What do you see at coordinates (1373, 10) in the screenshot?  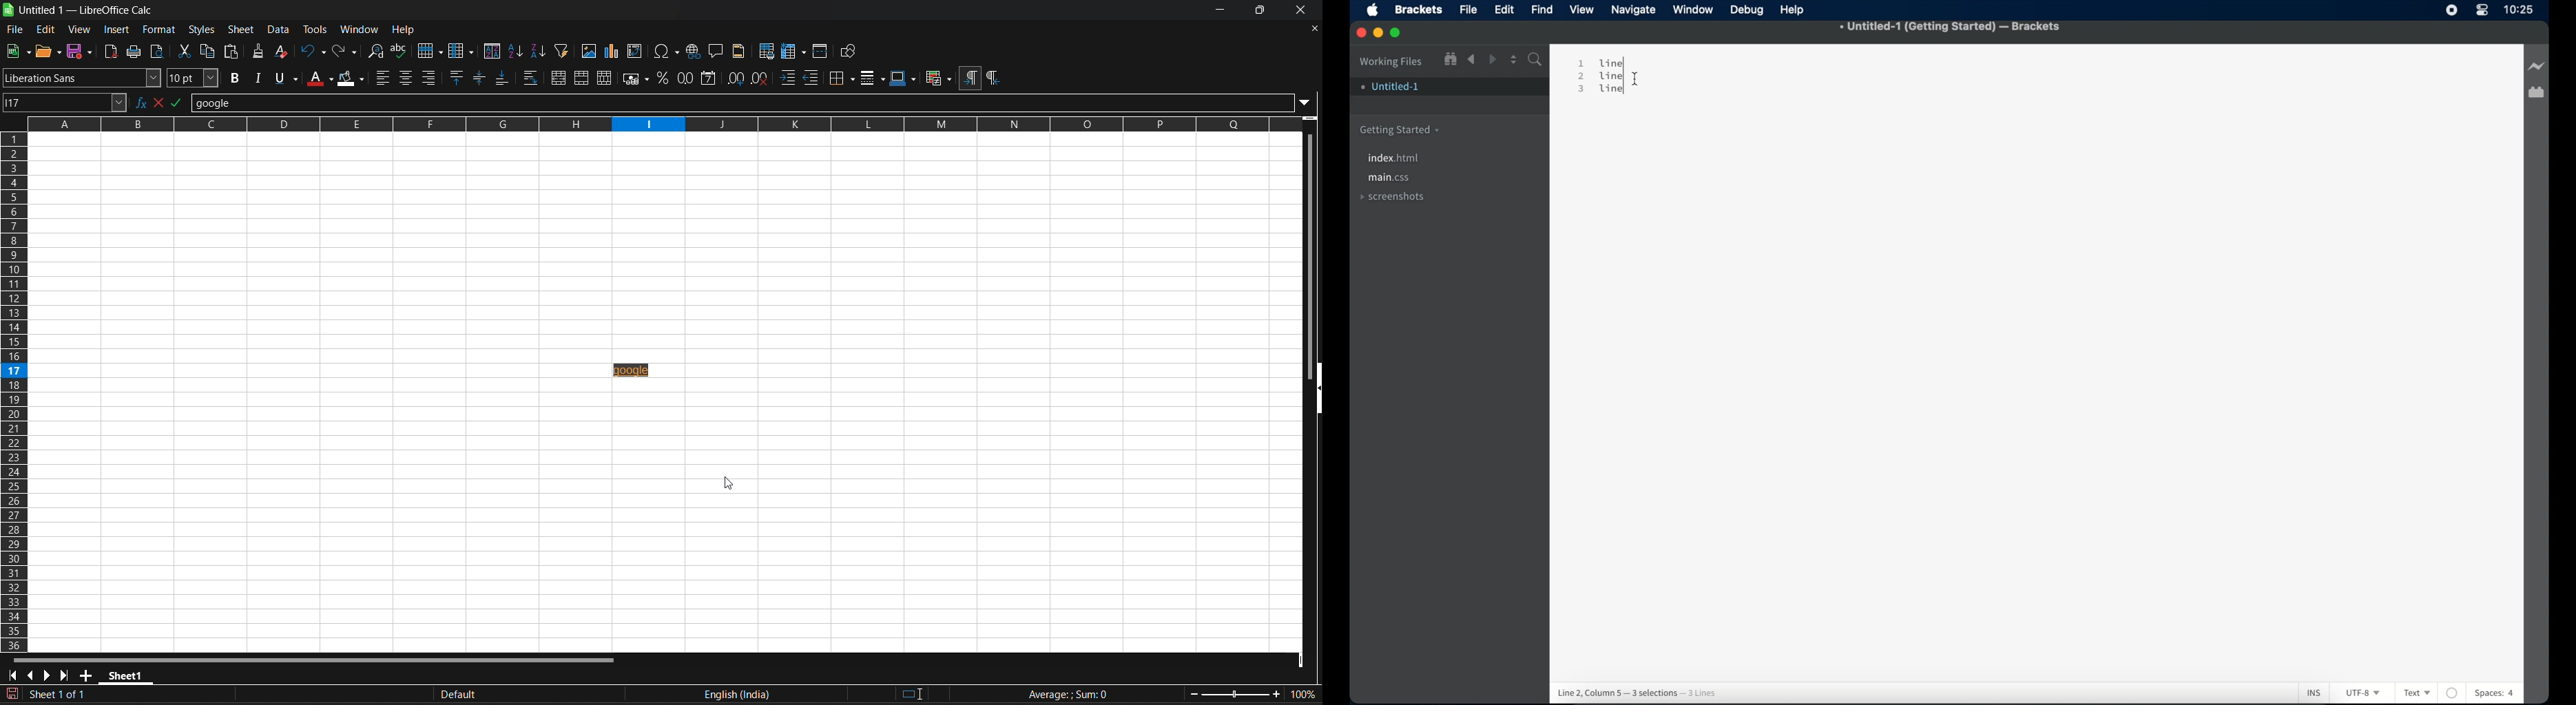 I see `apple icon` at bounding box center [1373, 10].